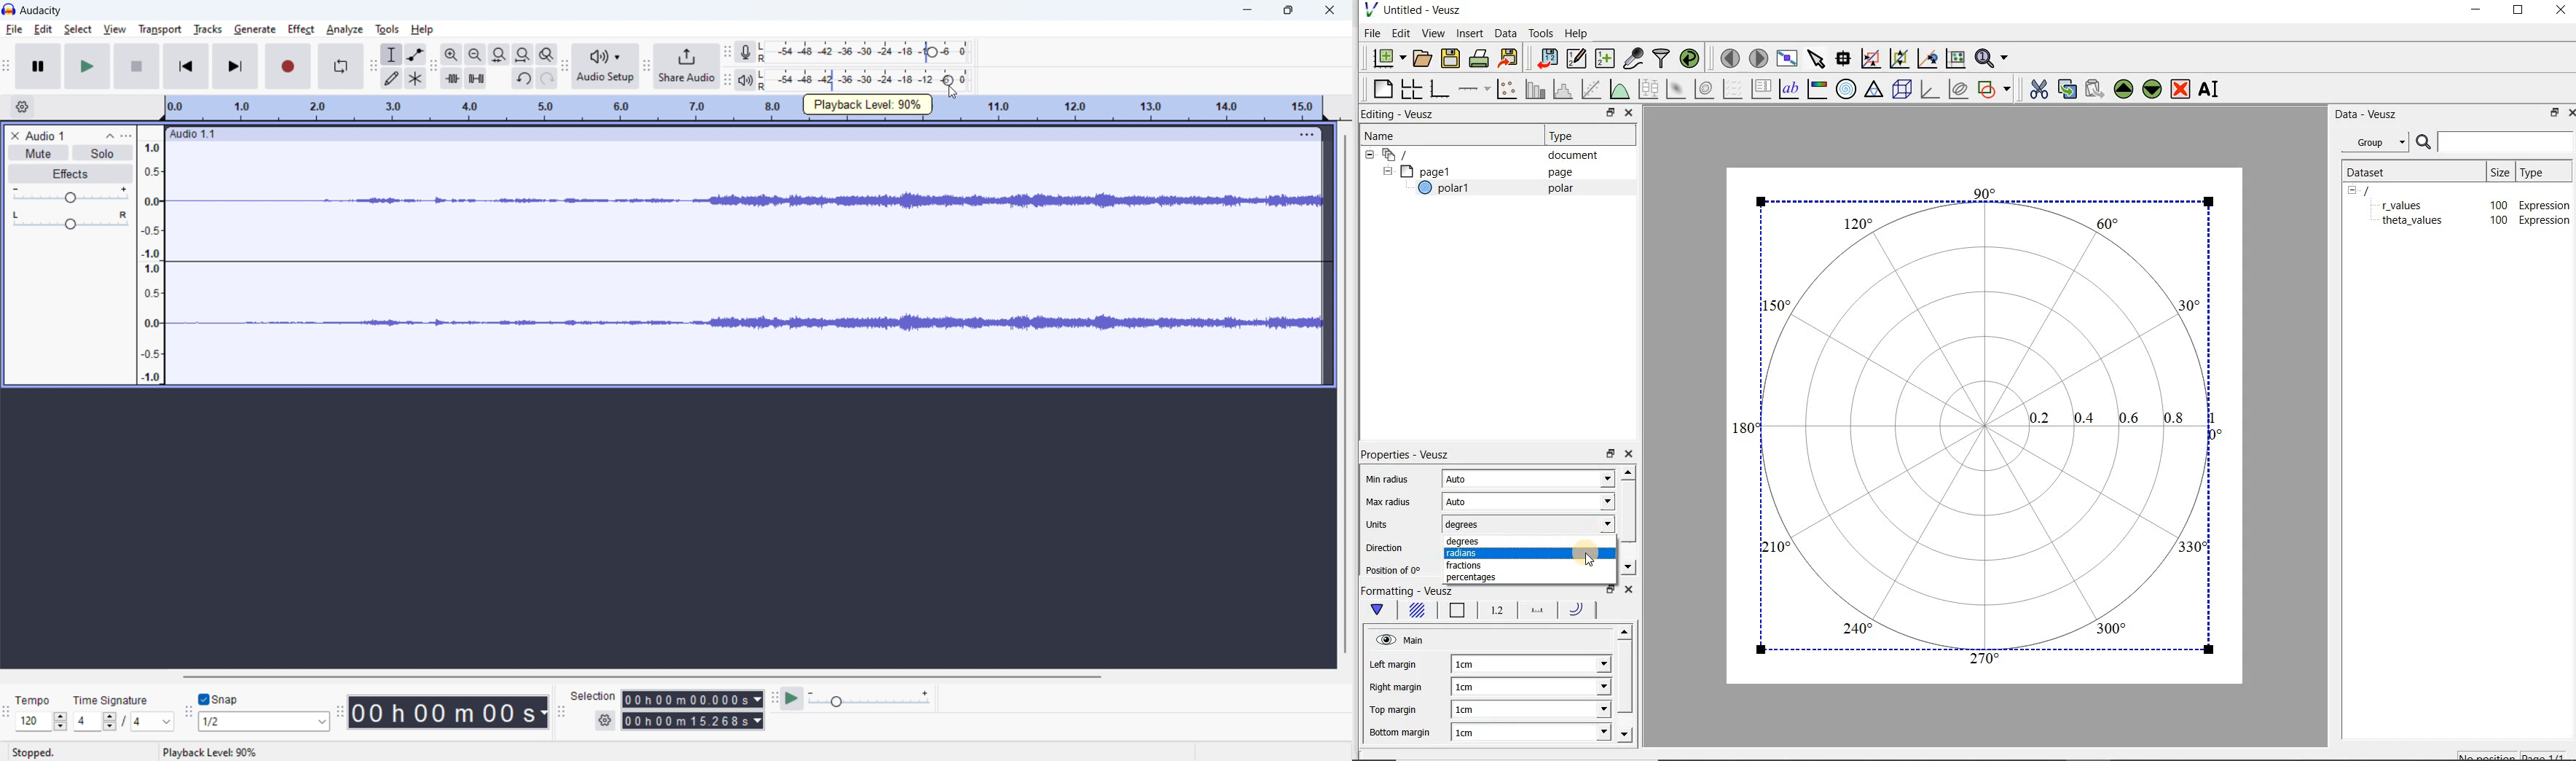  I want to click on scroll bar, so click(1627, 689).